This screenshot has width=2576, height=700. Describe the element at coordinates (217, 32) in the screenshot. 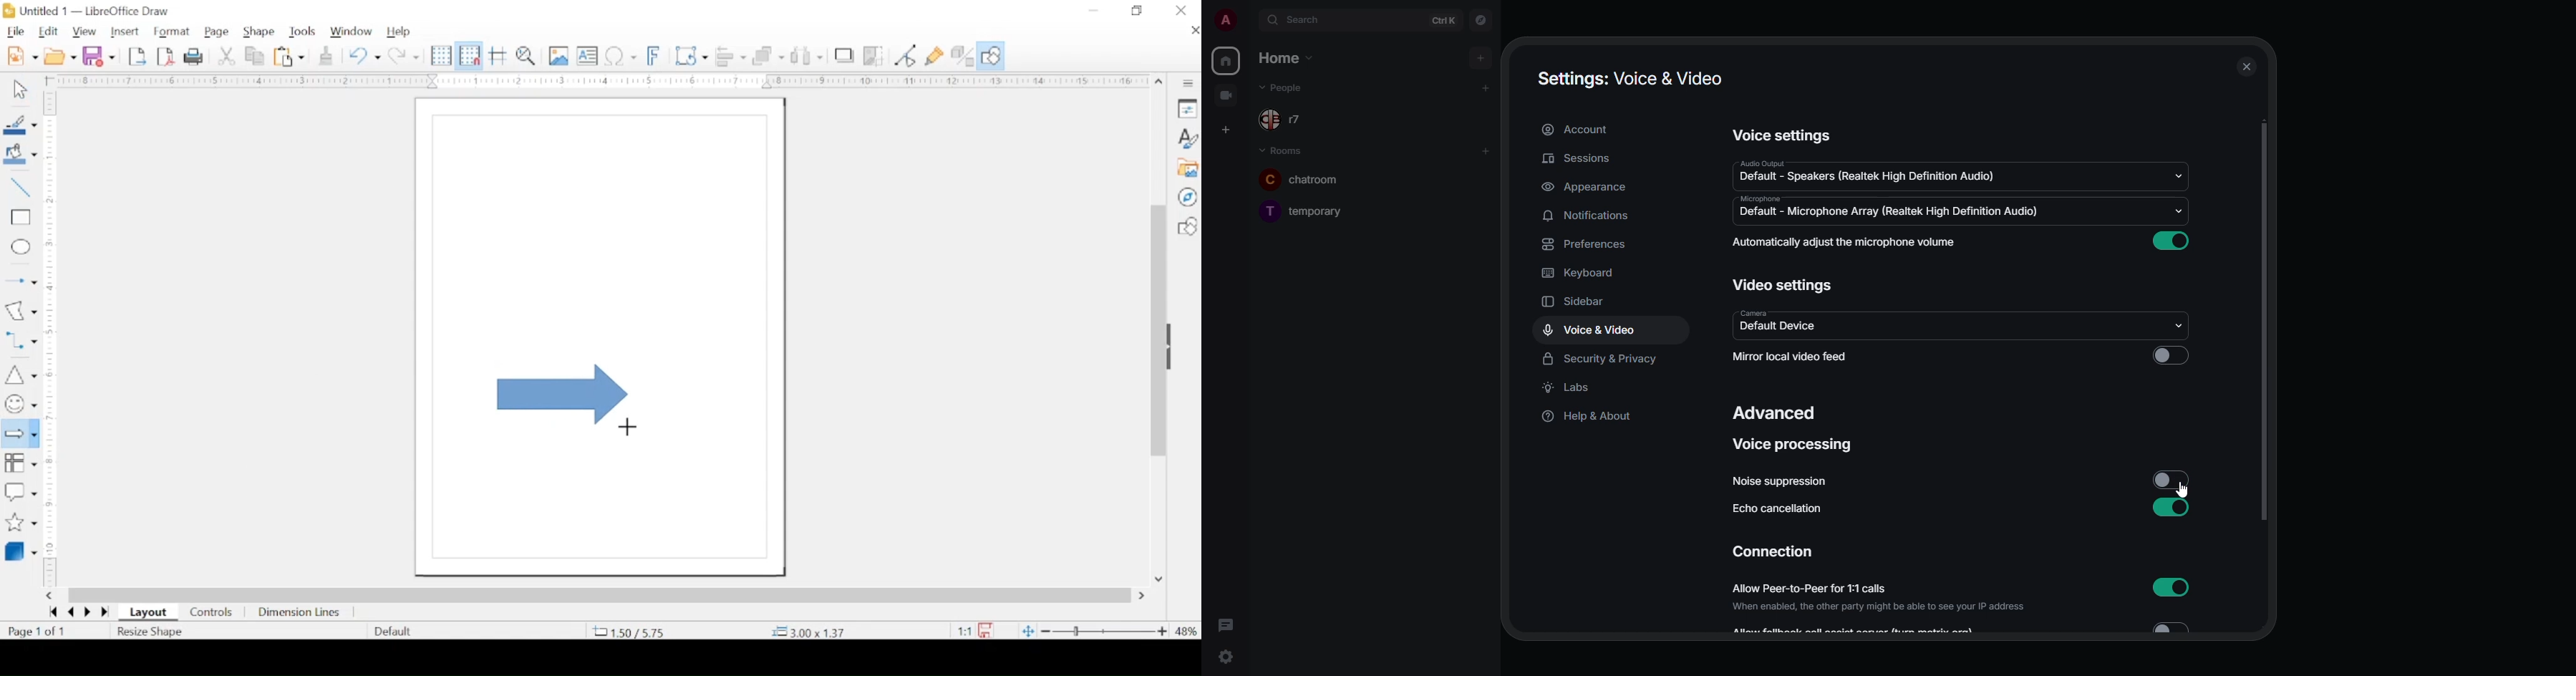

I see `page` at that location.